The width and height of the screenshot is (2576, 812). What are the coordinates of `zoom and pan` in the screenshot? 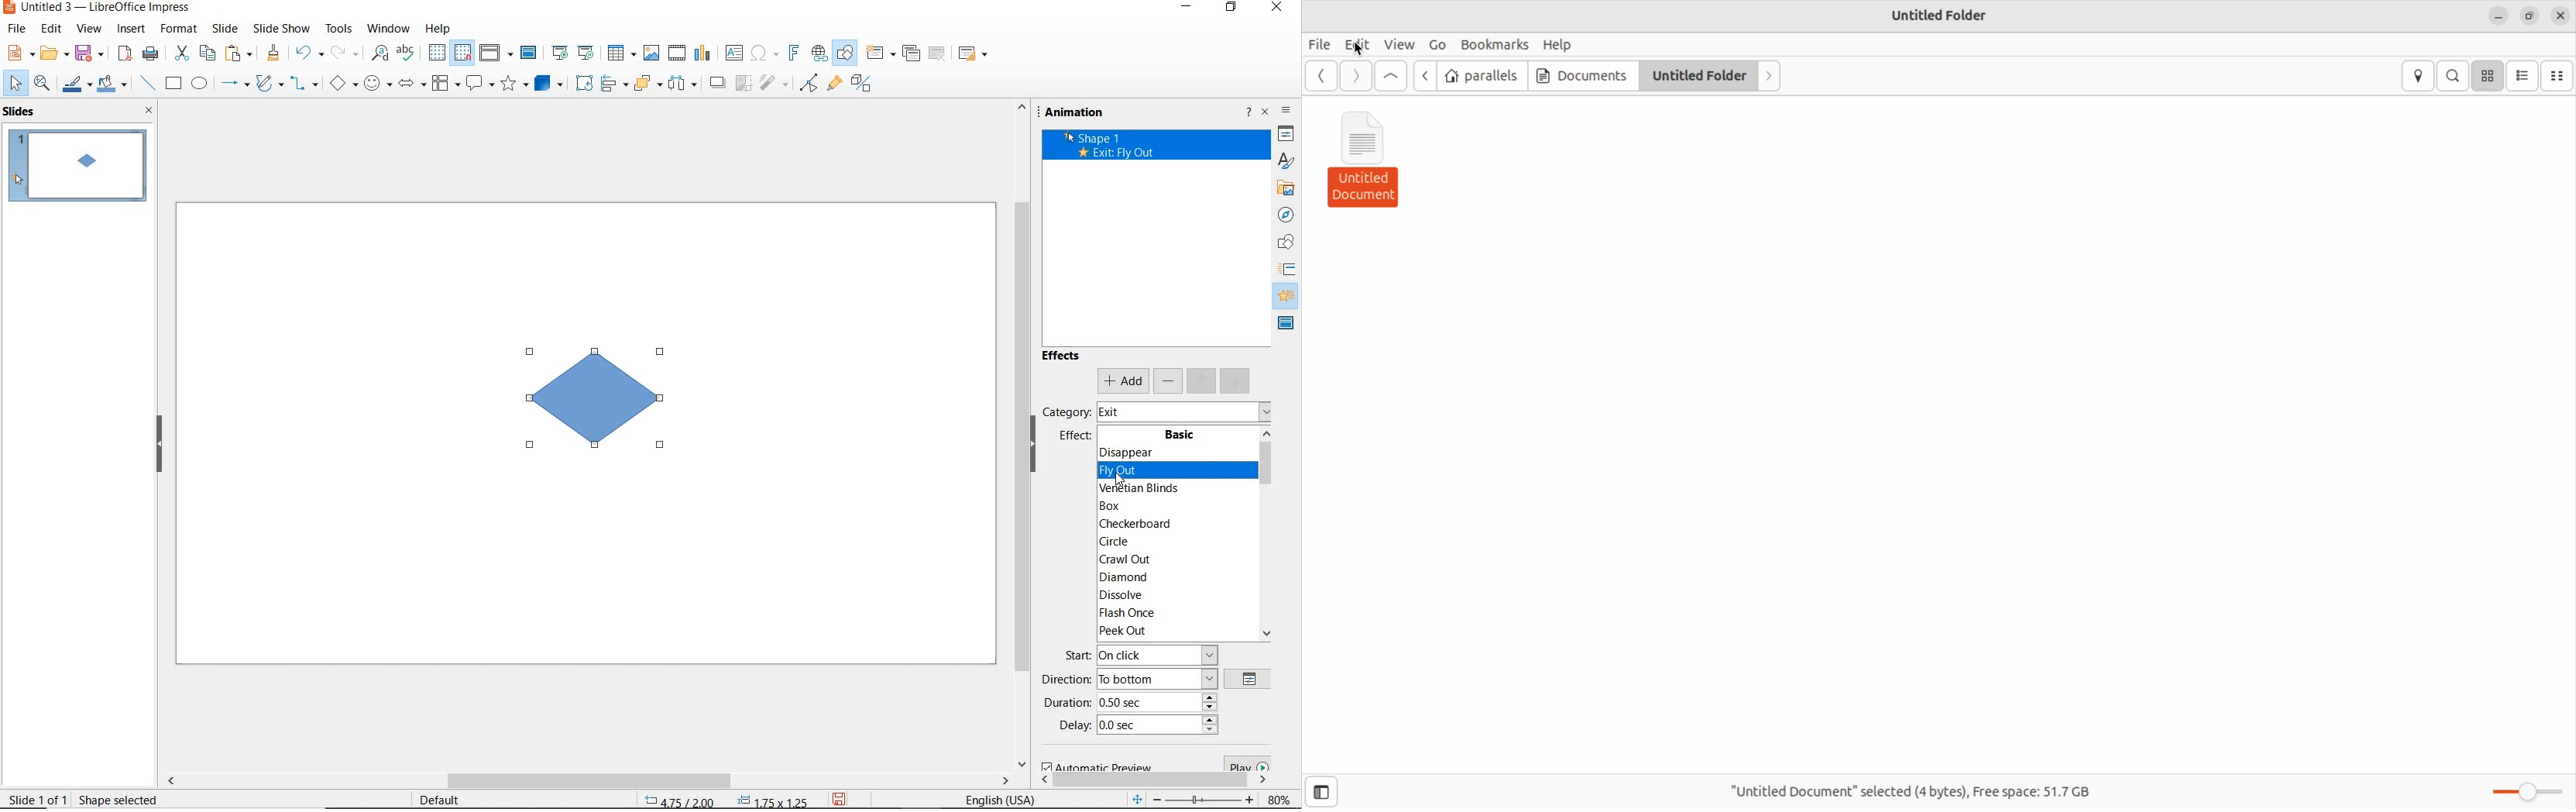 It's located at (43, 84).